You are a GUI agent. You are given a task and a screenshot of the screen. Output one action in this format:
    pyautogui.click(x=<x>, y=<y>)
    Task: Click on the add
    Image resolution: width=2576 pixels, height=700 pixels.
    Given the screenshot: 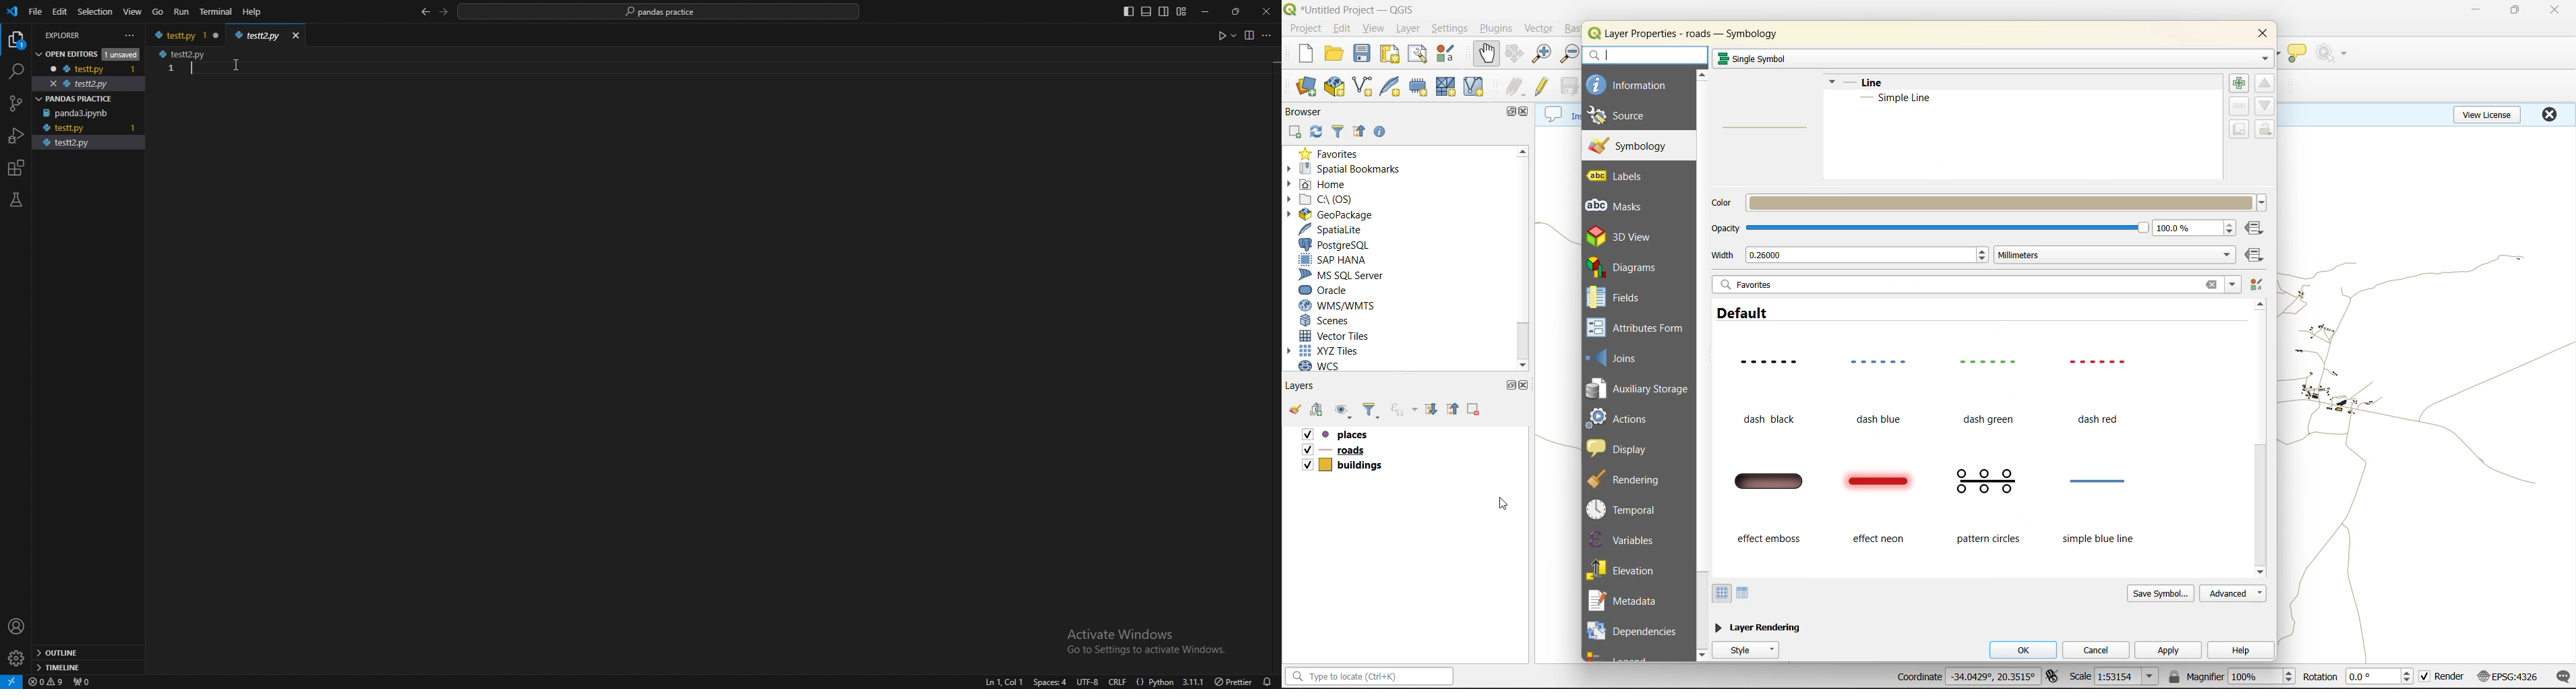 What is the action you would take?
    pyautogui.click(x=1294, y=134)
    